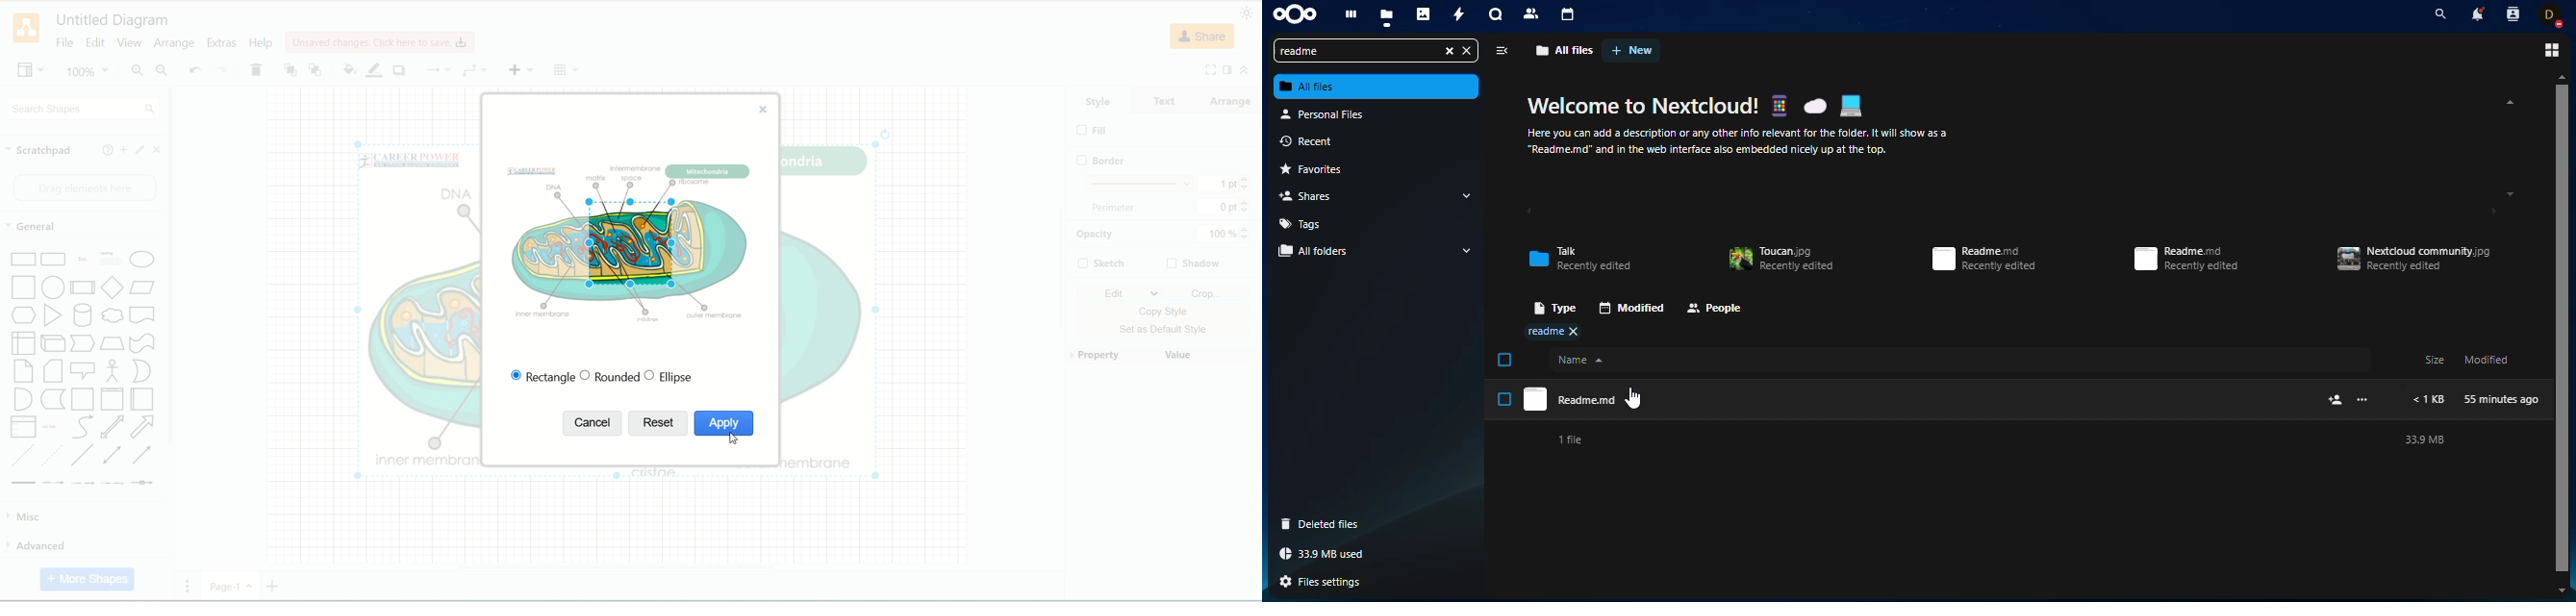  What do you see at coordinates (1114, 356) in the screenshot?
I see `property` at bounding box center [1114, 356].